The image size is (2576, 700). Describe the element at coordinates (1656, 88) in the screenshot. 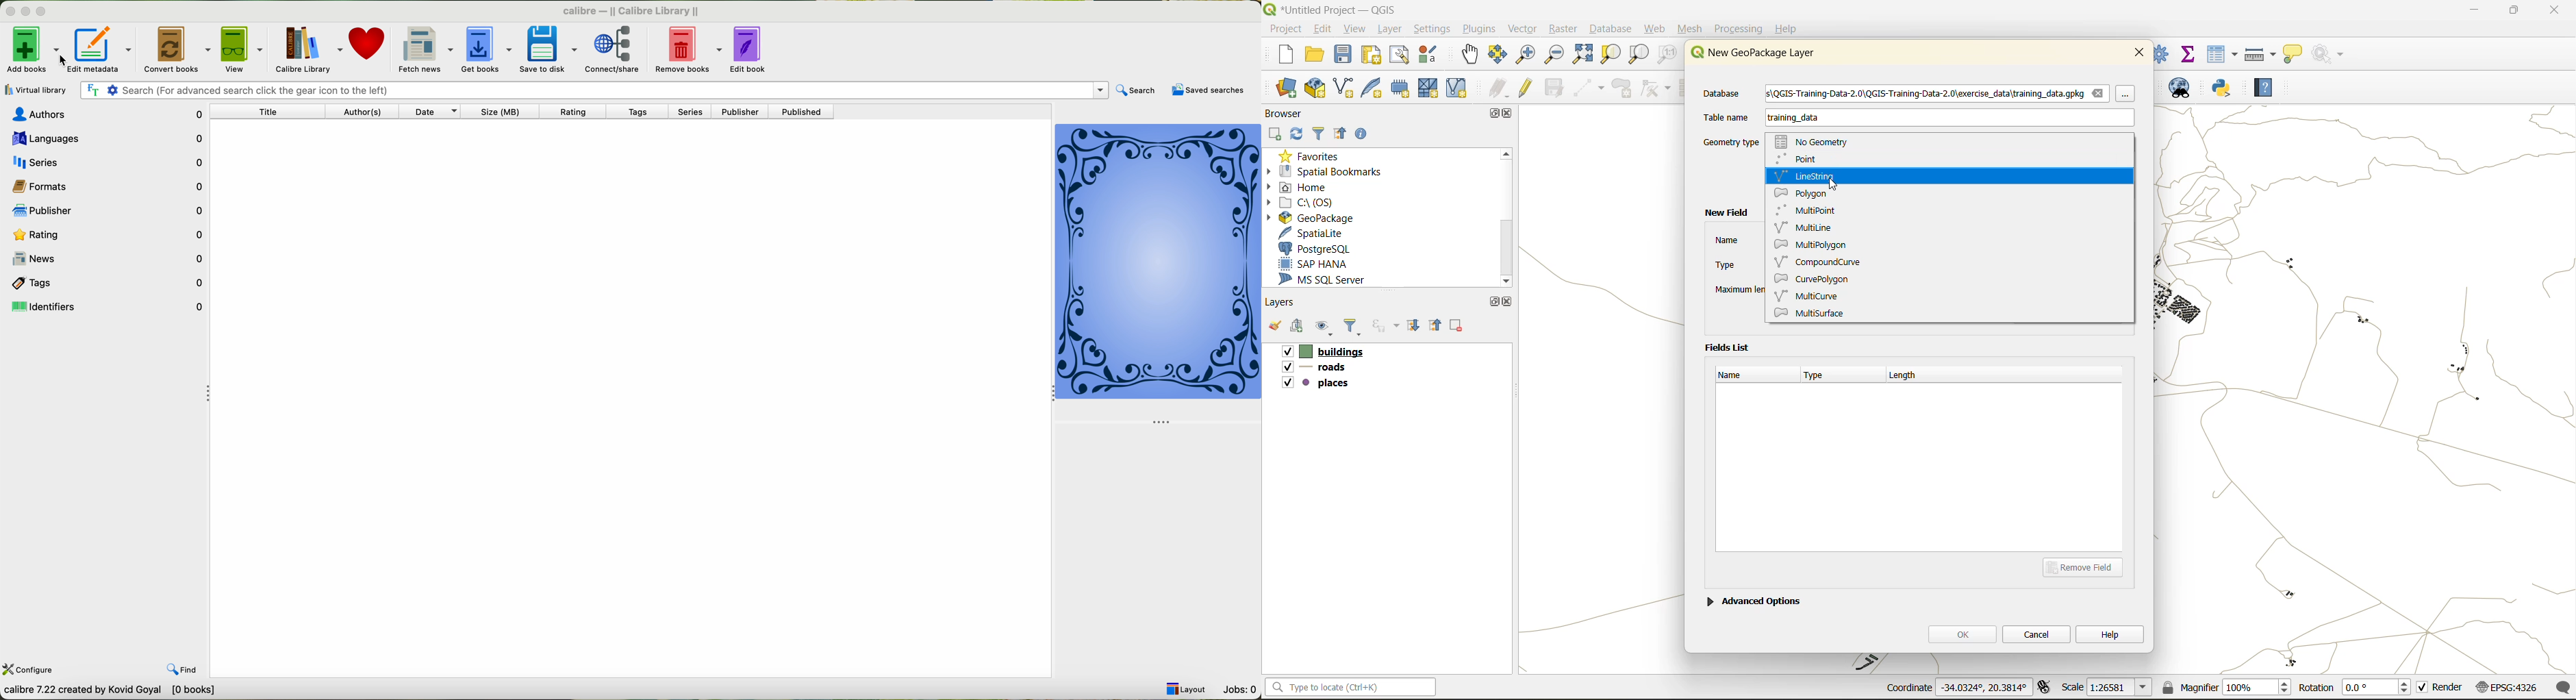

I see `vertex tools` at that location.